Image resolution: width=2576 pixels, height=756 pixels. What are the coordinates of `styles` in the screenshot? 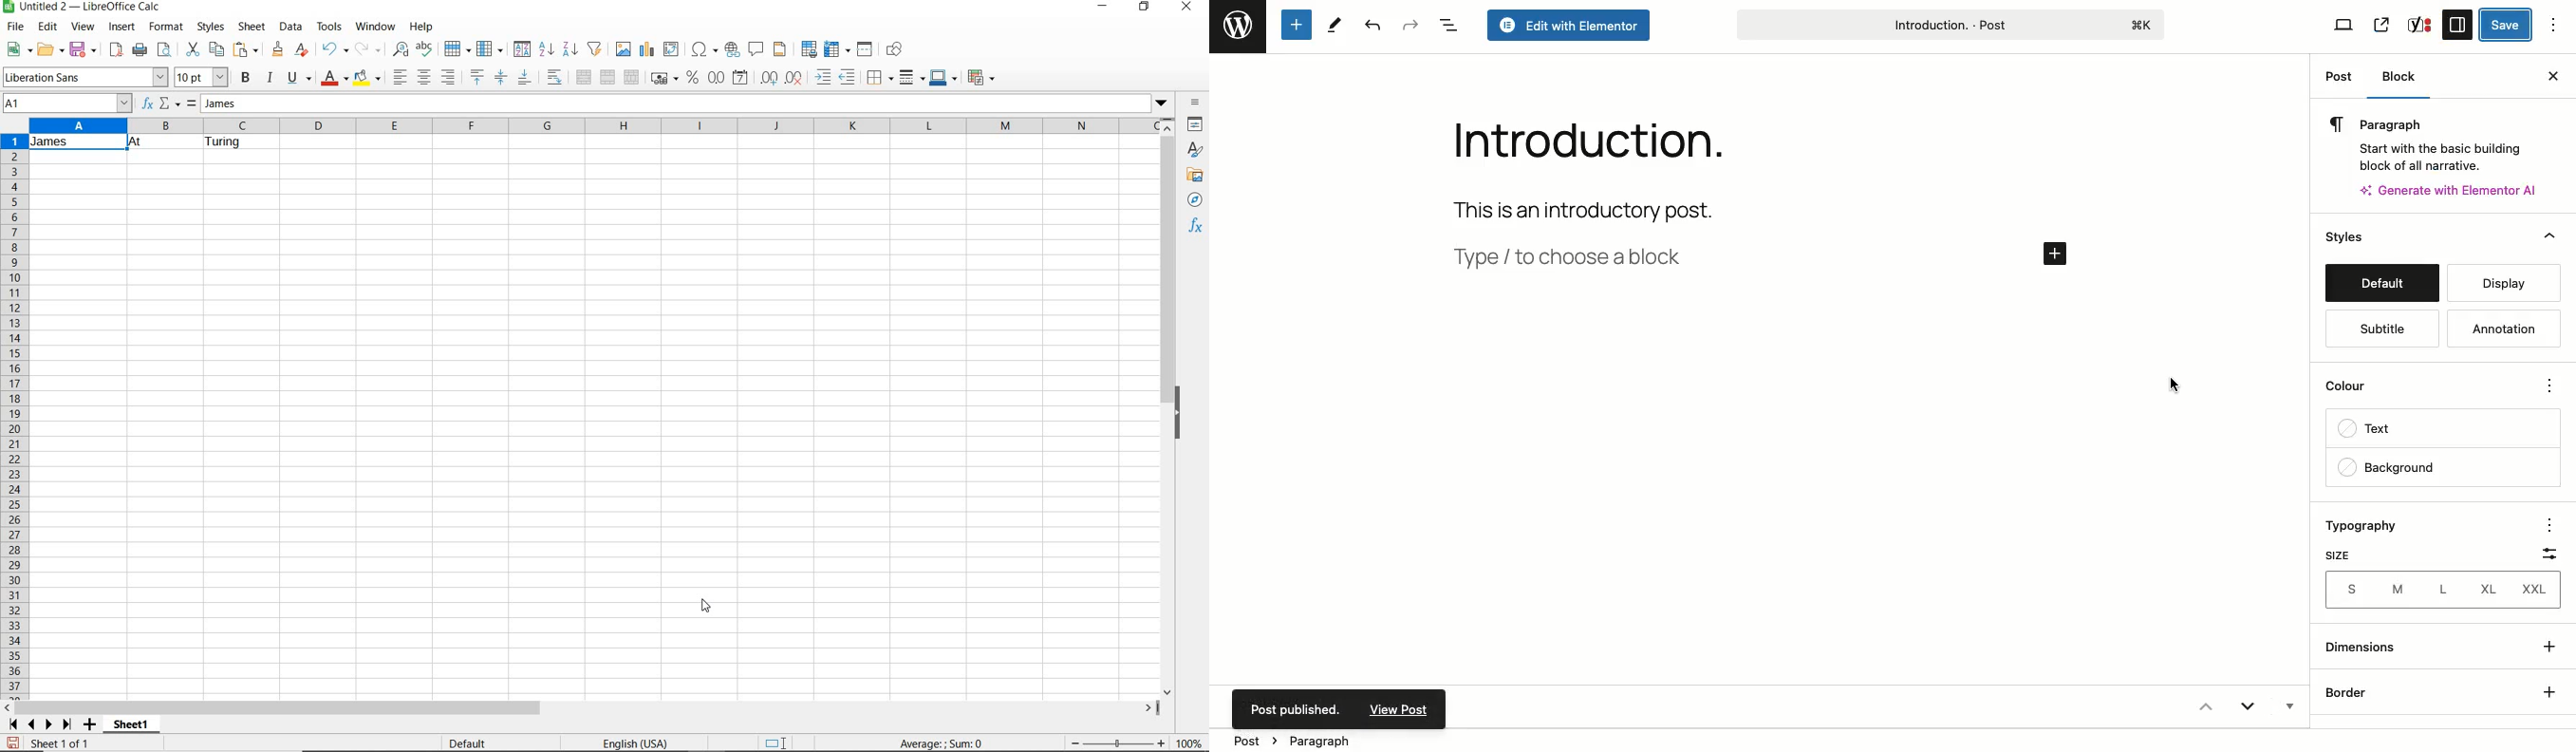 It's located at (1195, 149).